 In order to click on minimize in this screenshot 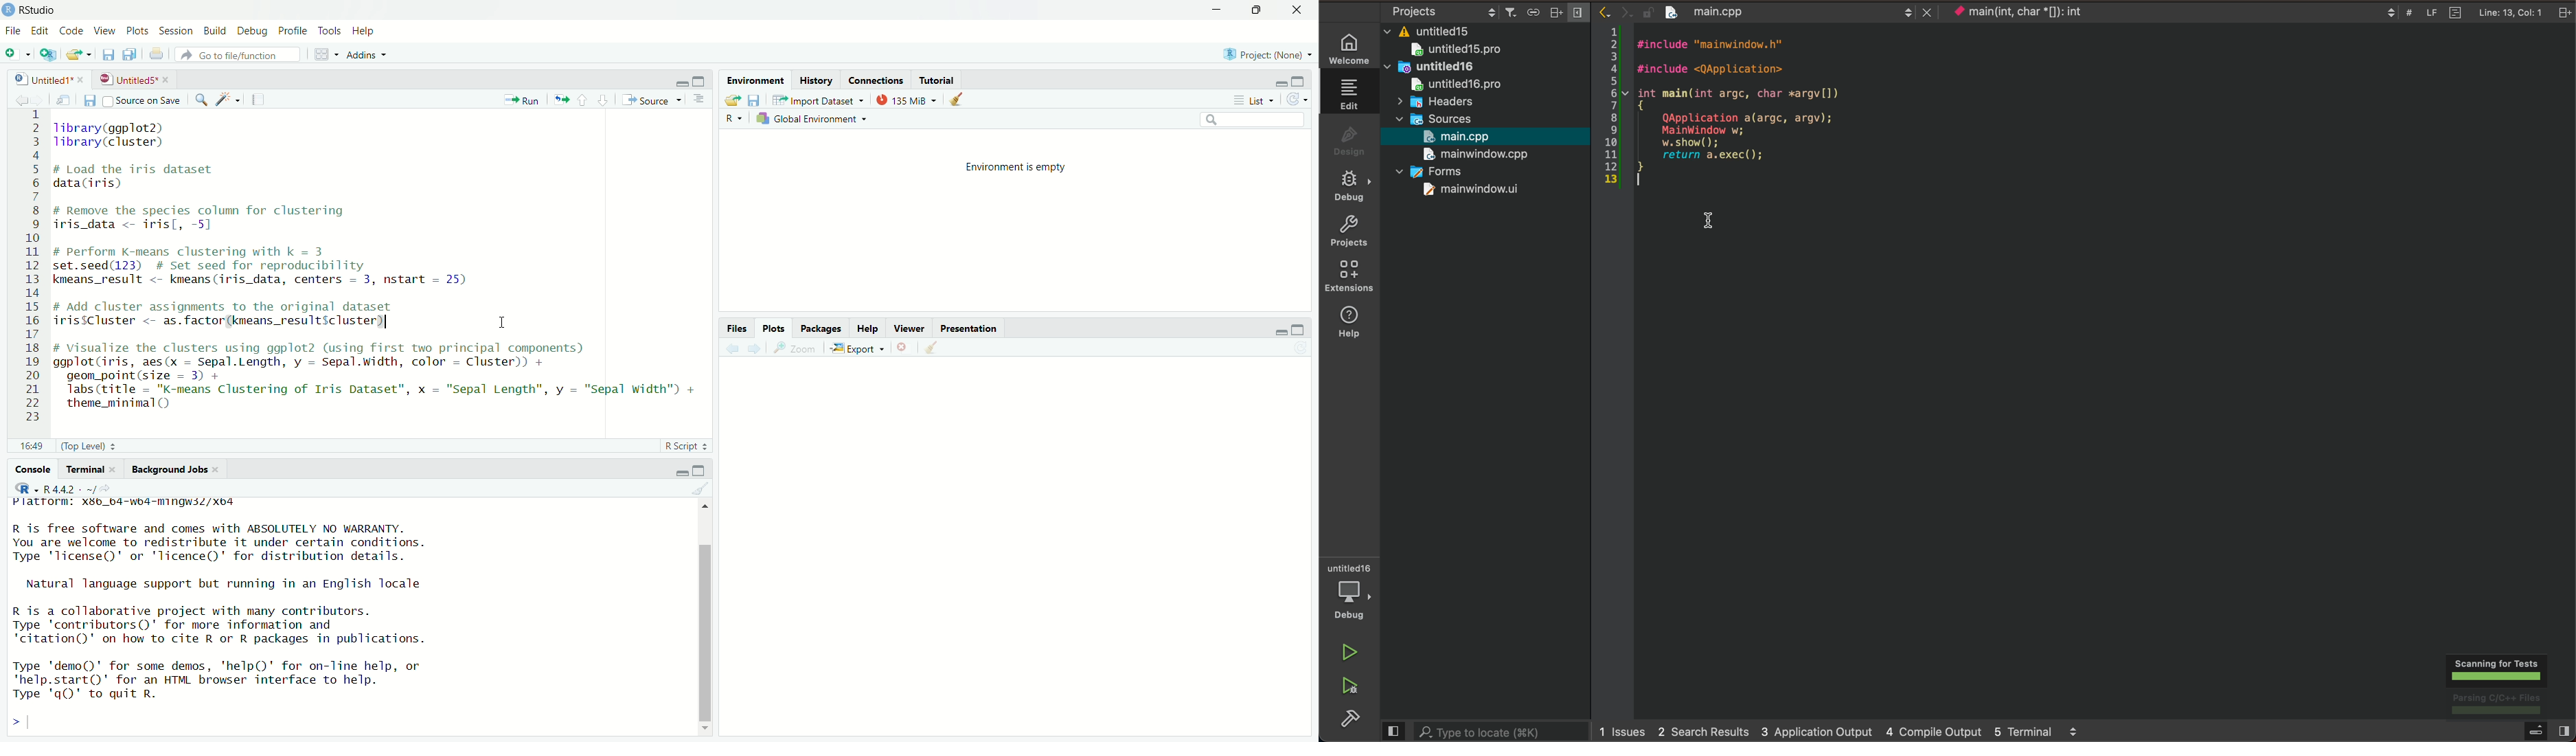, I will do `click(1276, 82)`.